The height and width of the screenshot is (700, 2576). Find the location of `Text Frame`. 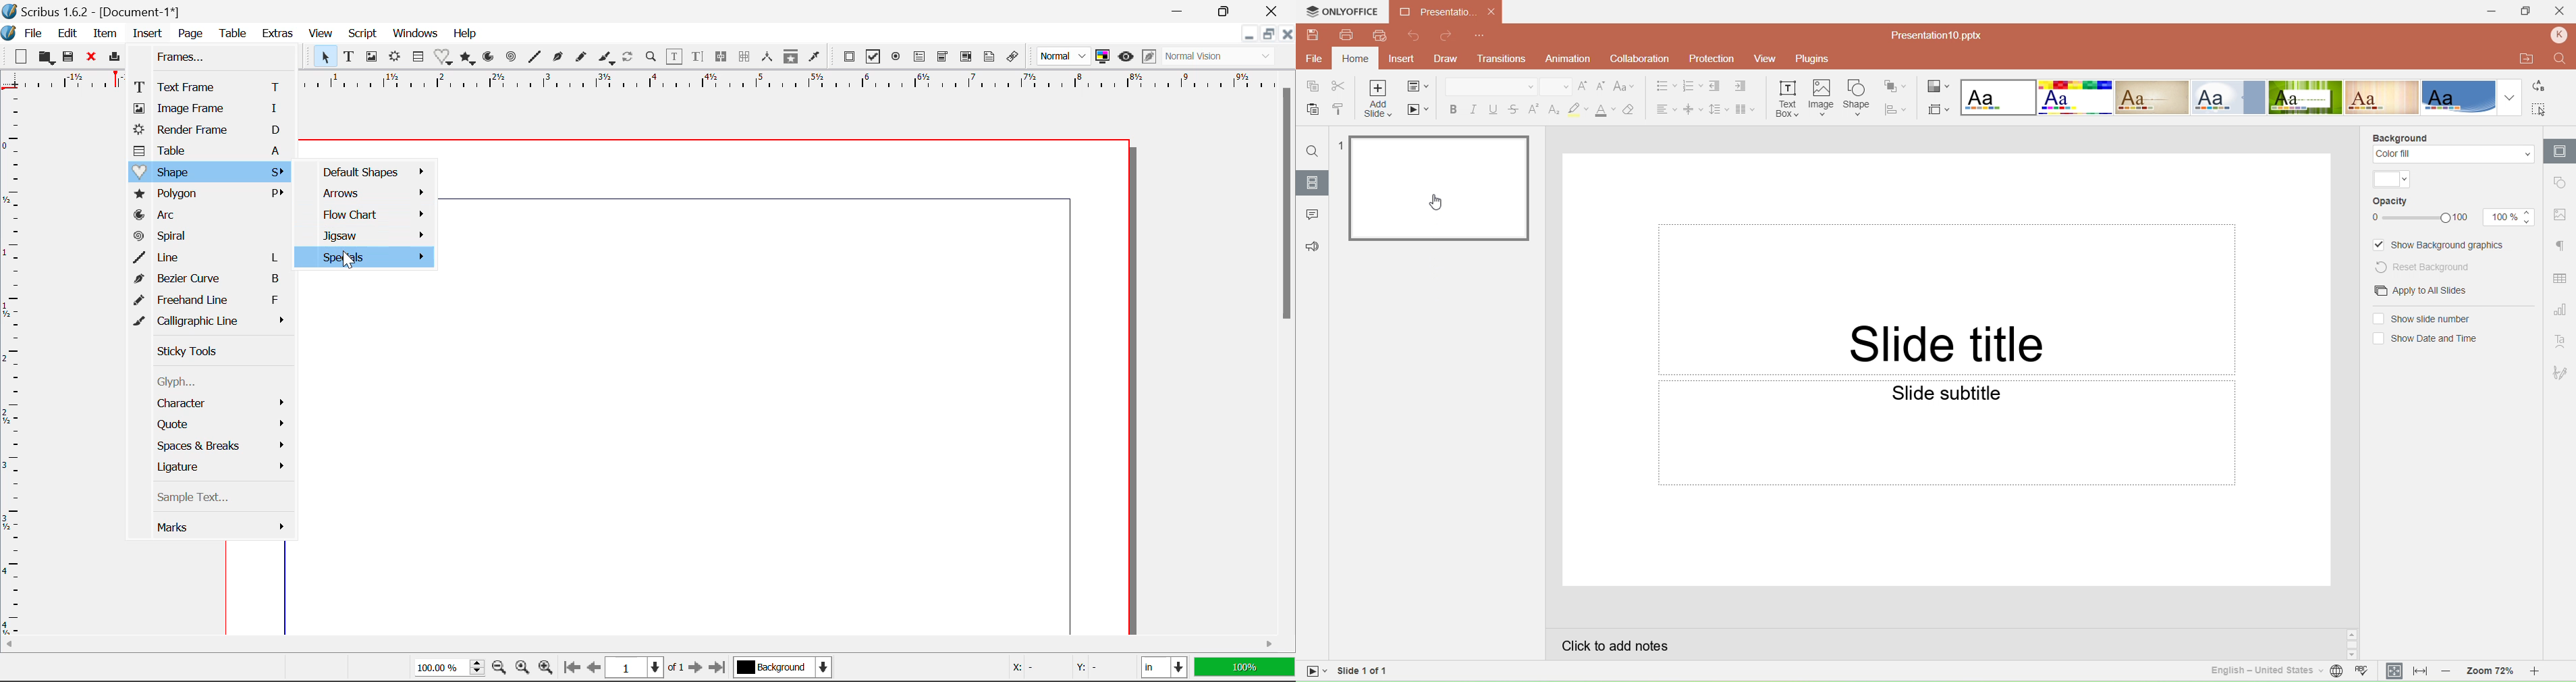

Text Frame is located at coordinates (210, 86).